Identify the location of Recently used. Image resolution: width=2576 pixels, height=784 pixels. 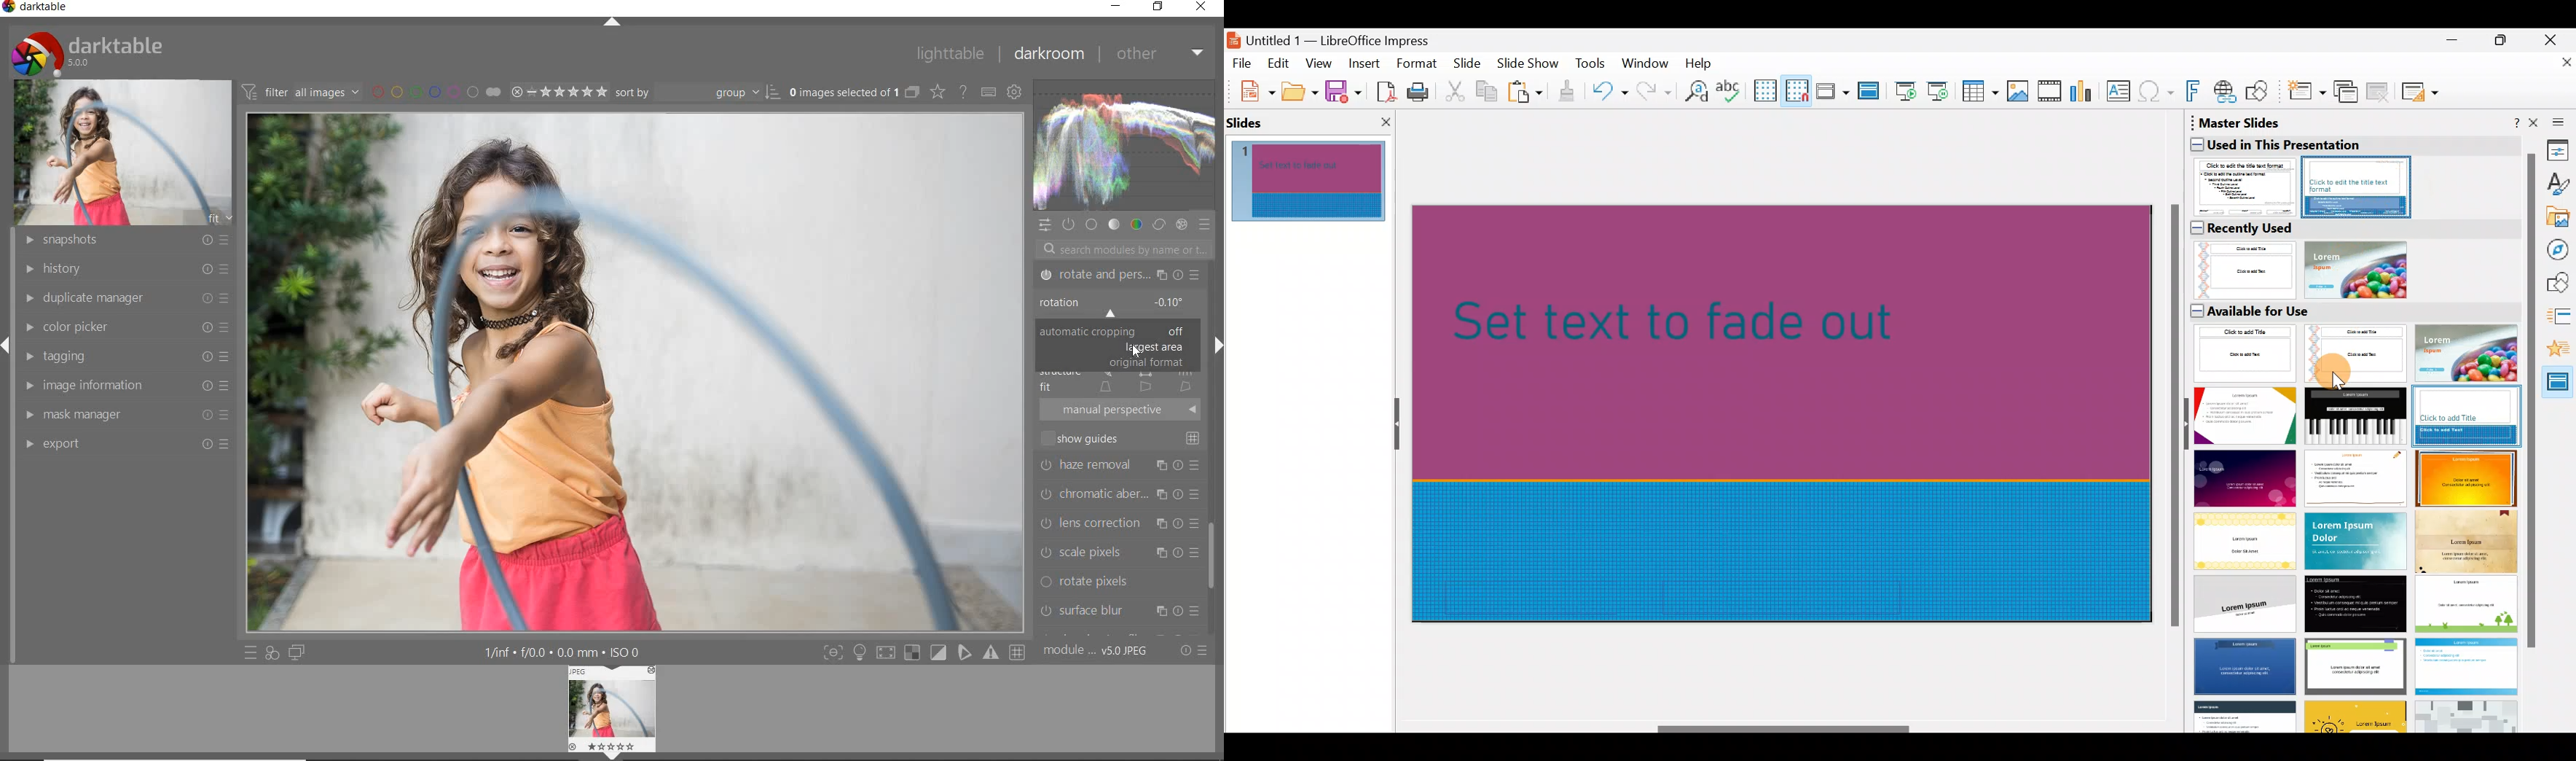
(2346, 258).